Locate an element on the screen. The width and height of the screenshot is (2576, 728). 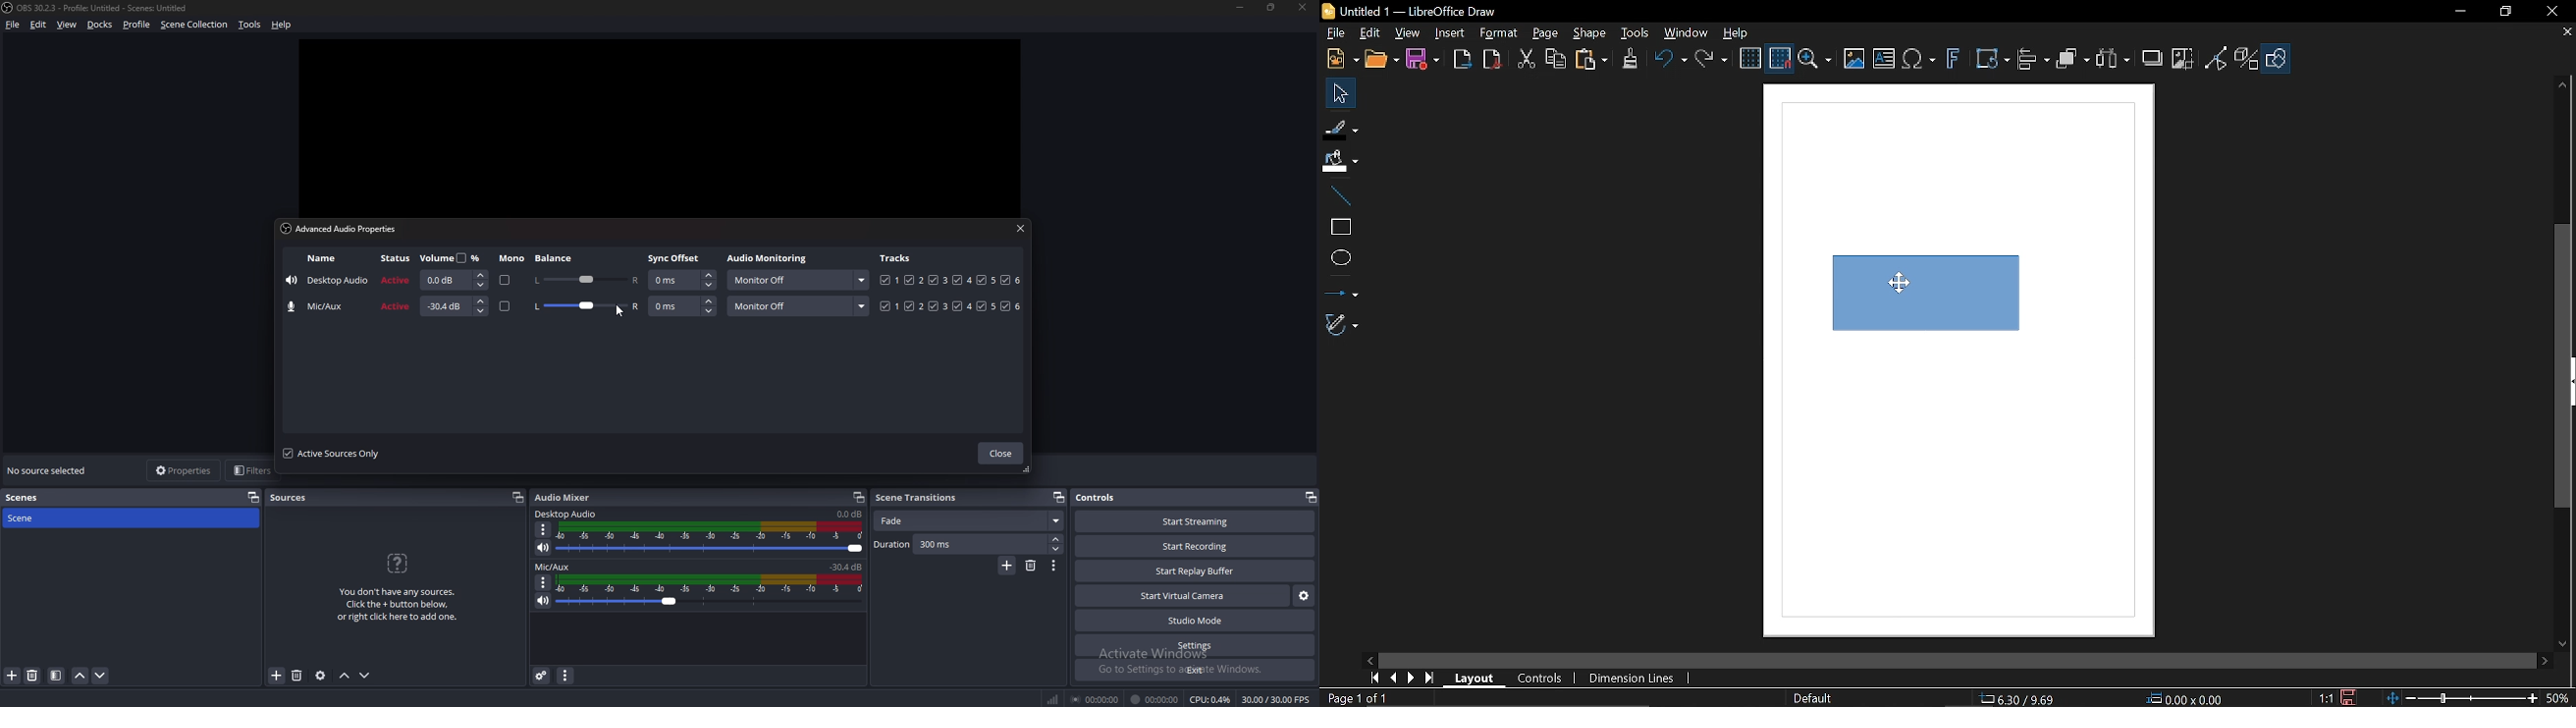
start streaming is located at coordinates (1194, 521).